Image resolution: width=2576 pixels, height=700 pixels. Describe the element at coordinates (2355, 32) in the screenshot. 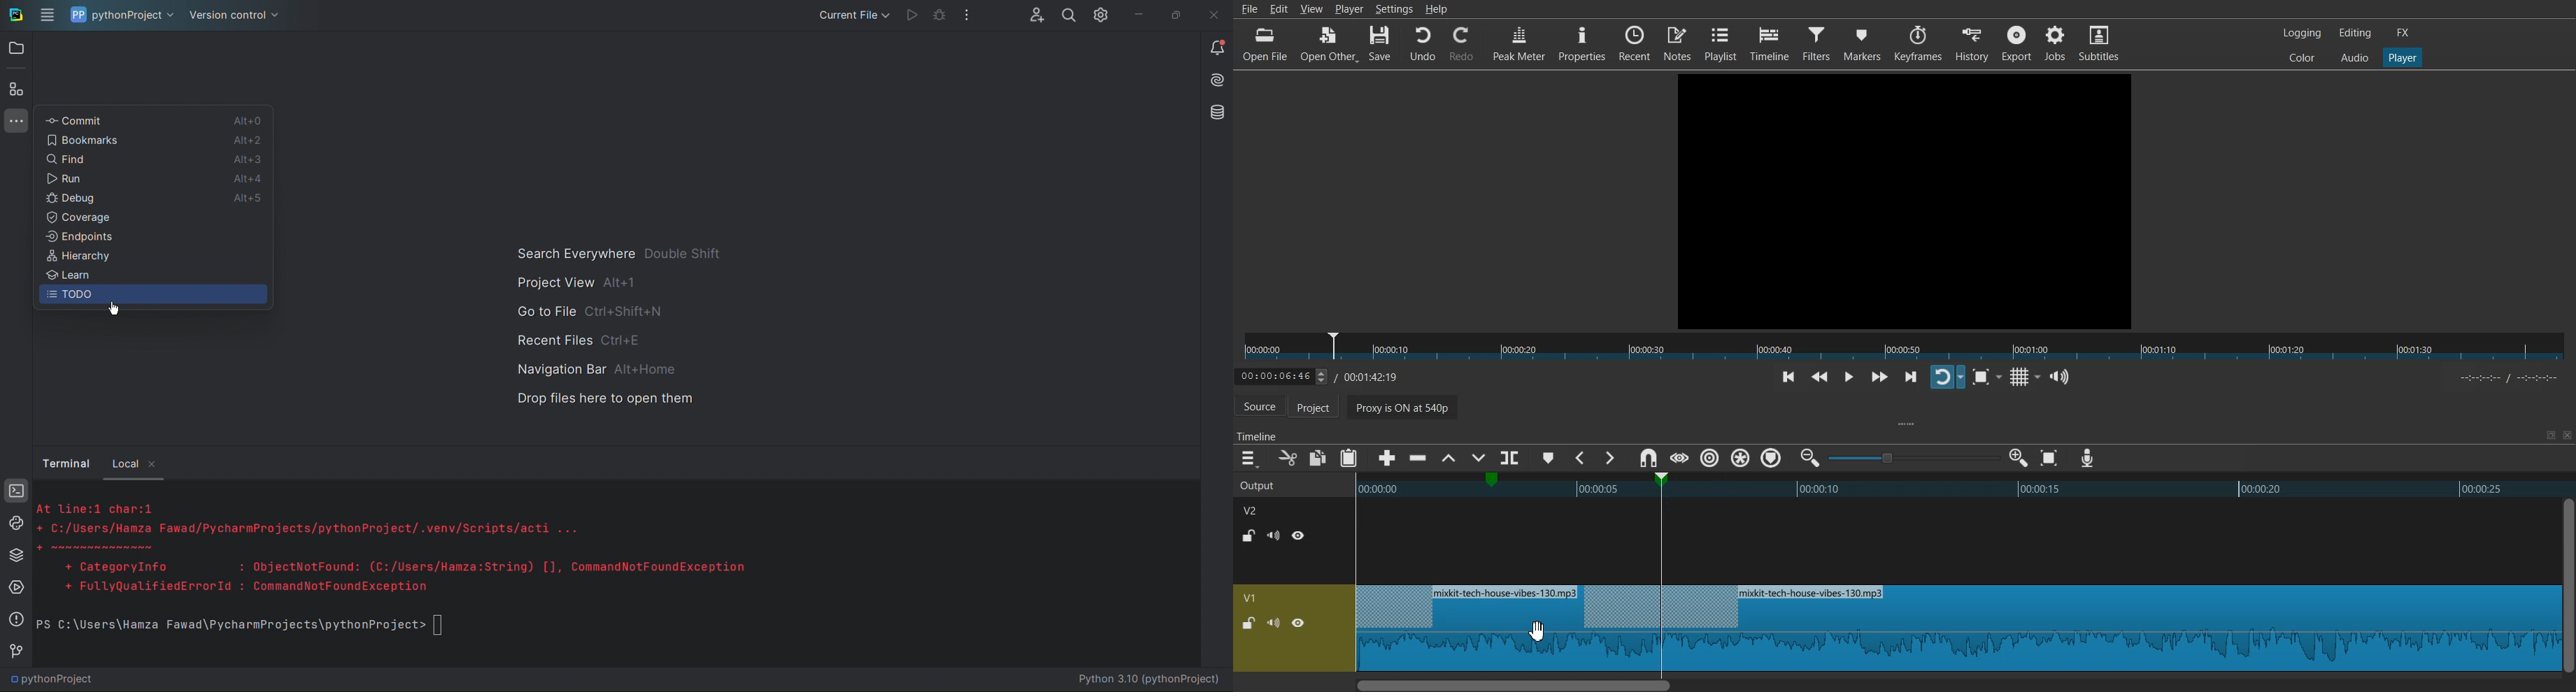

I see `Editing` at that location.